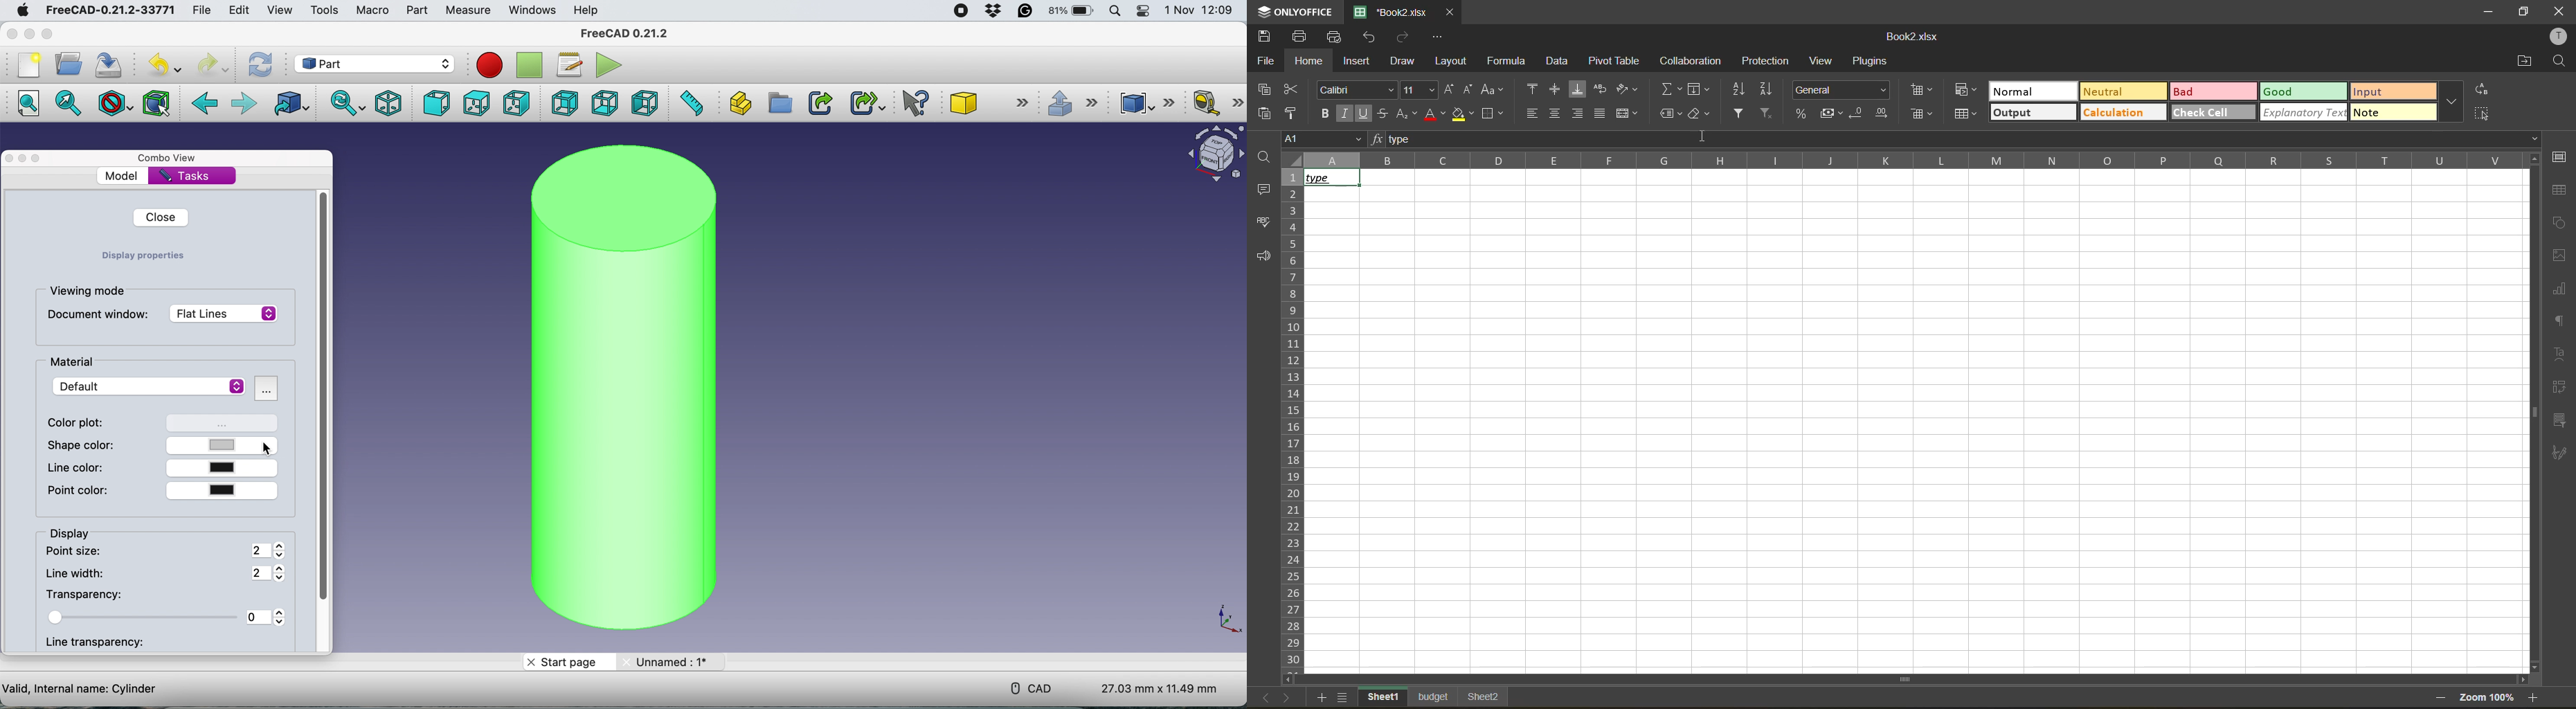 The width and height of the screenshot is (2576, 728). I want to click on filter, so click(1738, 114).